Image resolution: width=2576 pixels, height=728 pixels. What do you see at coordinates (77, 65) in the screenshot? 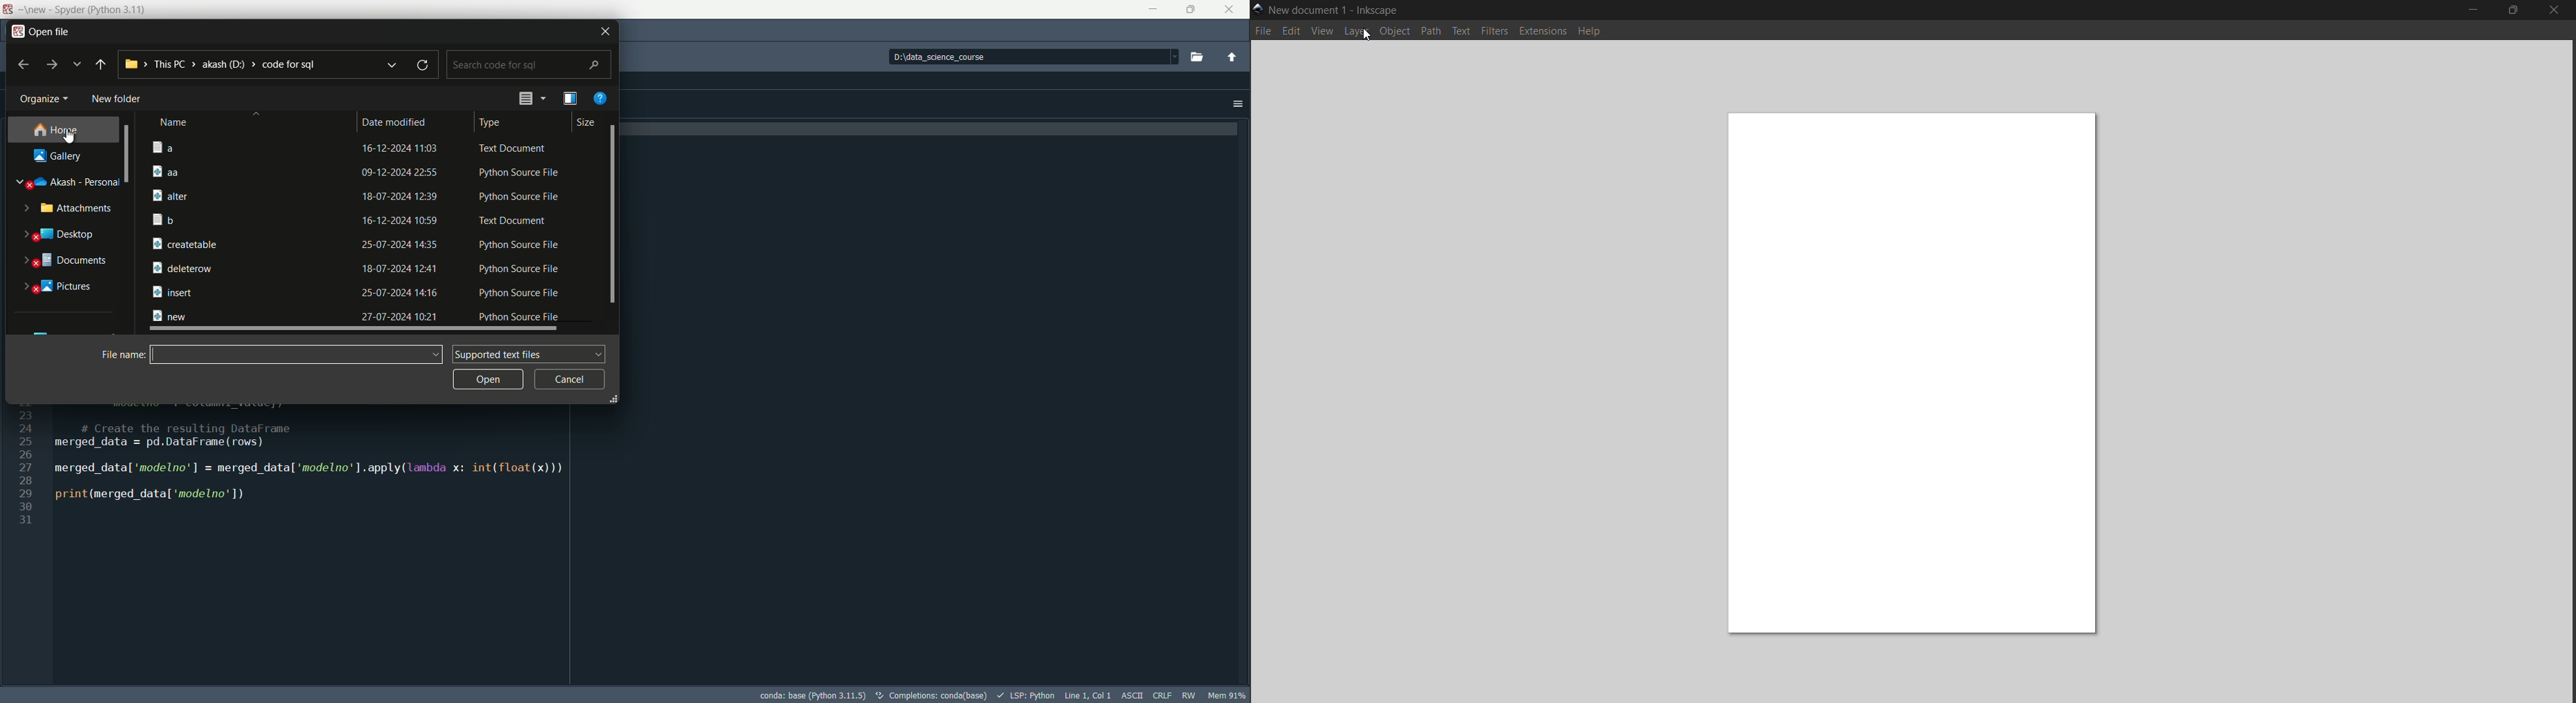
I see `recent locations` at bounding box center [77, 65].